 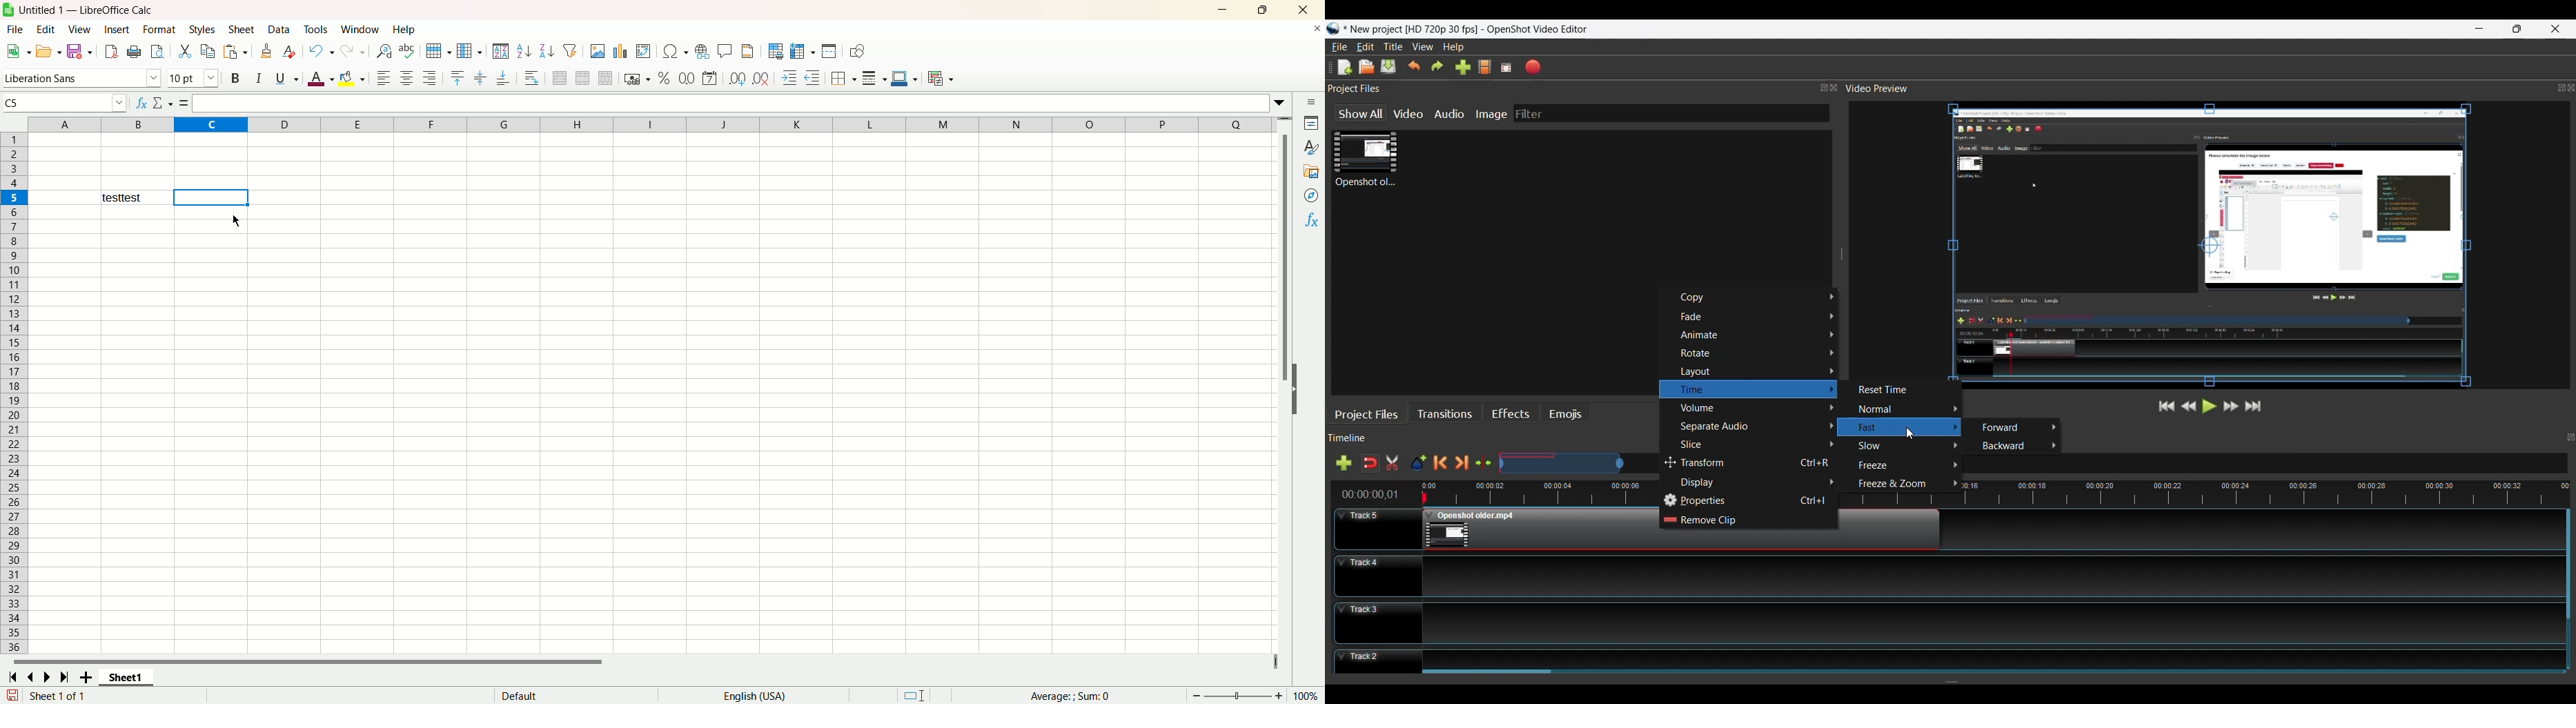 What do you see at coordinates (159, 29) in the screenshot?
I see `format` at bounding box center [159, 29].